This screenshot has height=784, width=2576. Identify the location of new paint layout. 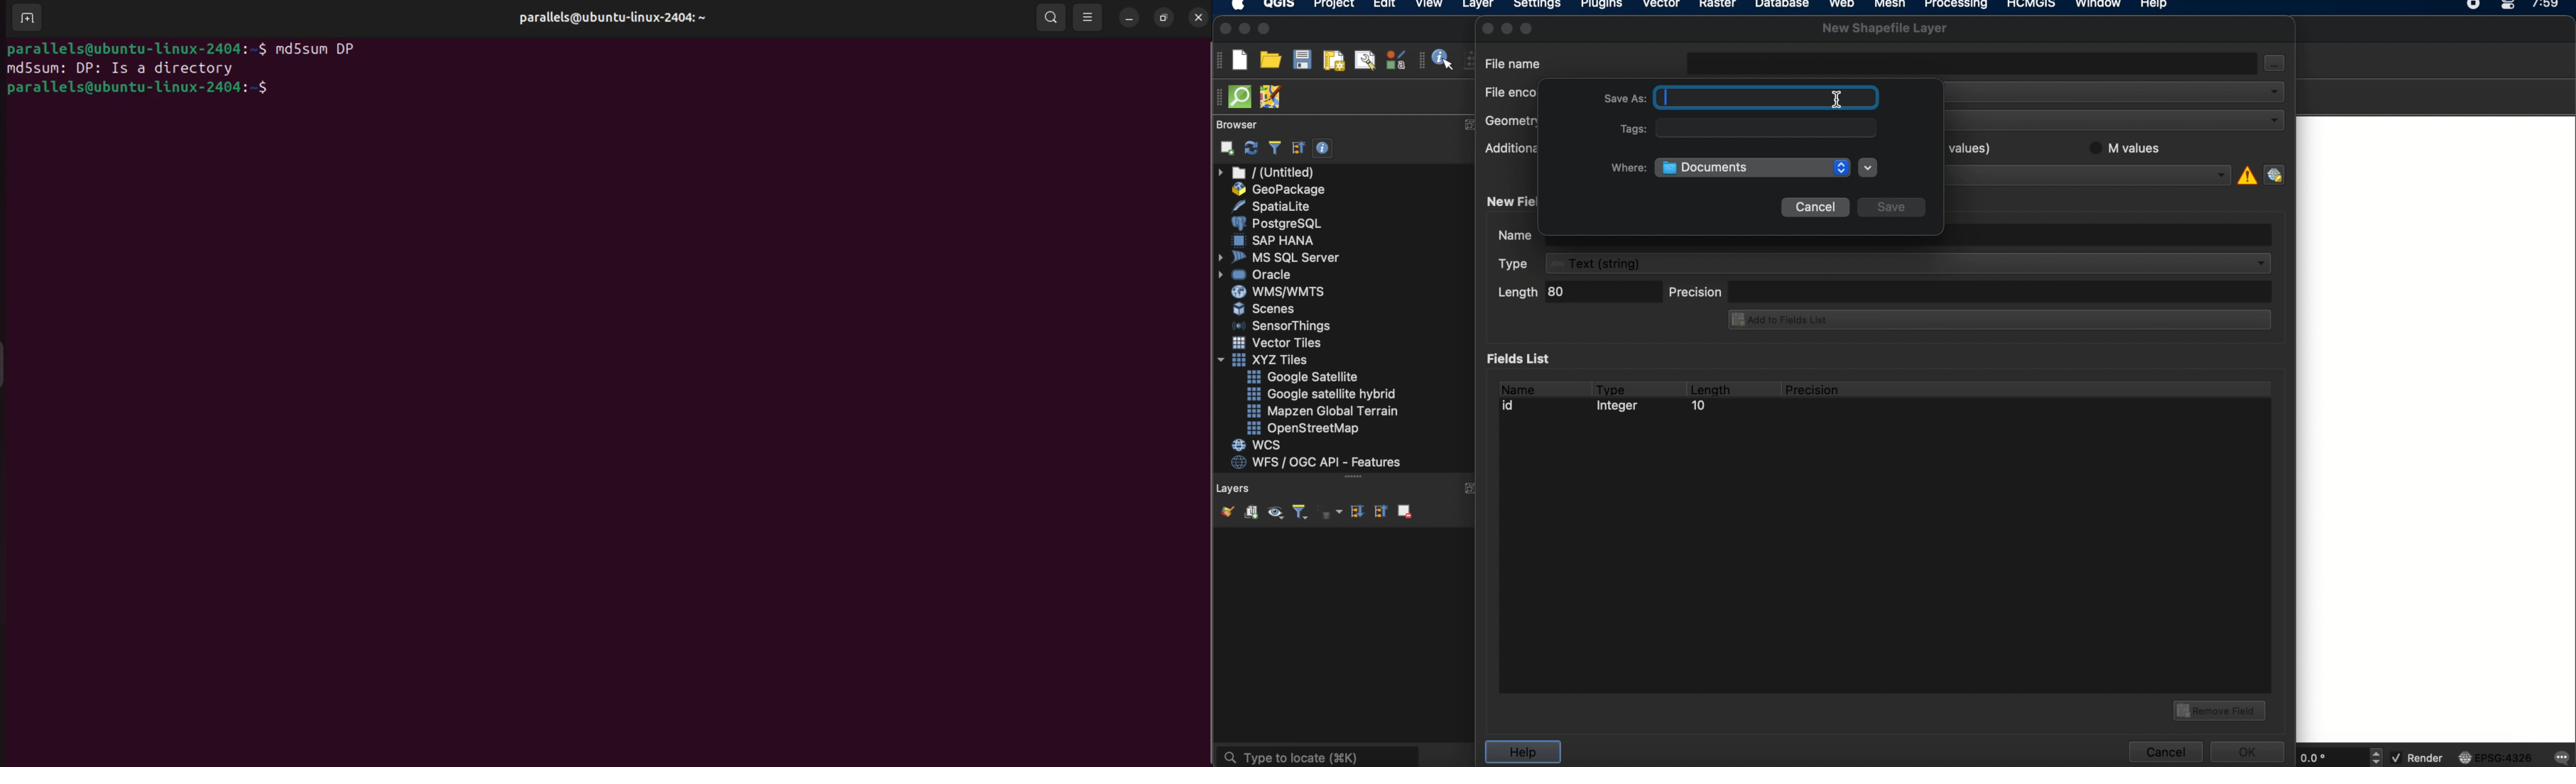
(1332, 62).